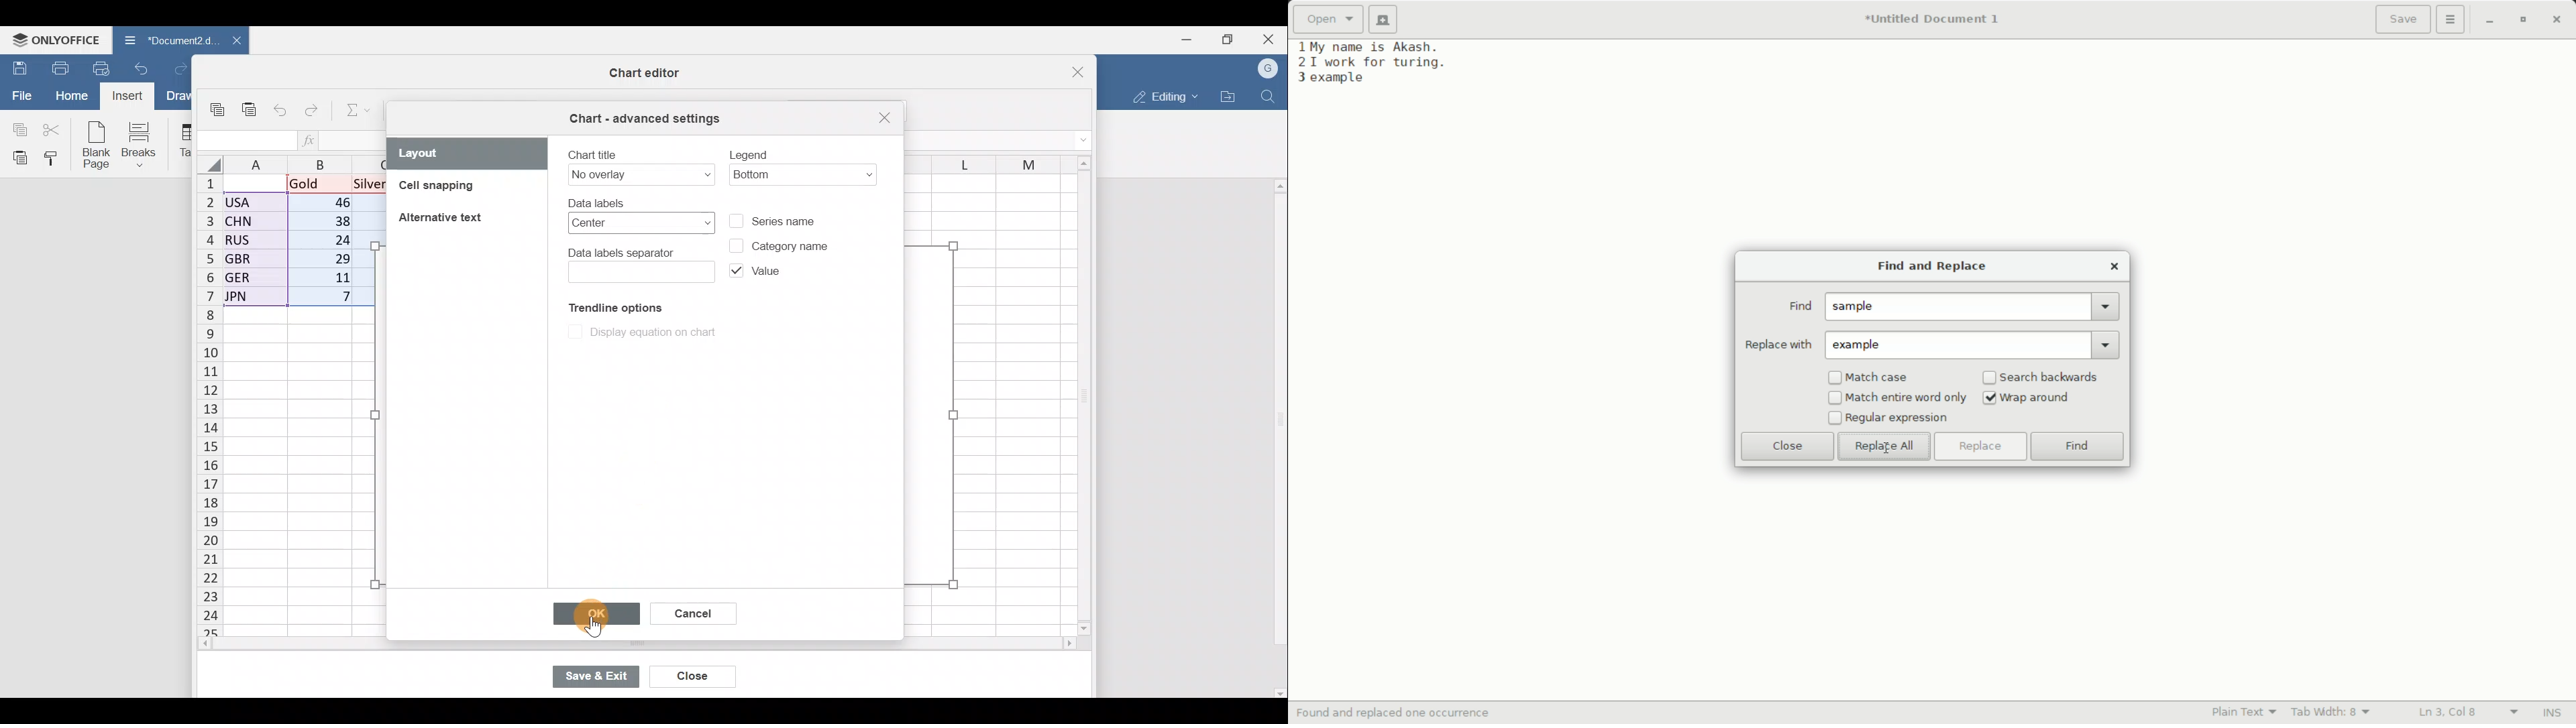  I want to click on checkbox, so click(1833, 418).